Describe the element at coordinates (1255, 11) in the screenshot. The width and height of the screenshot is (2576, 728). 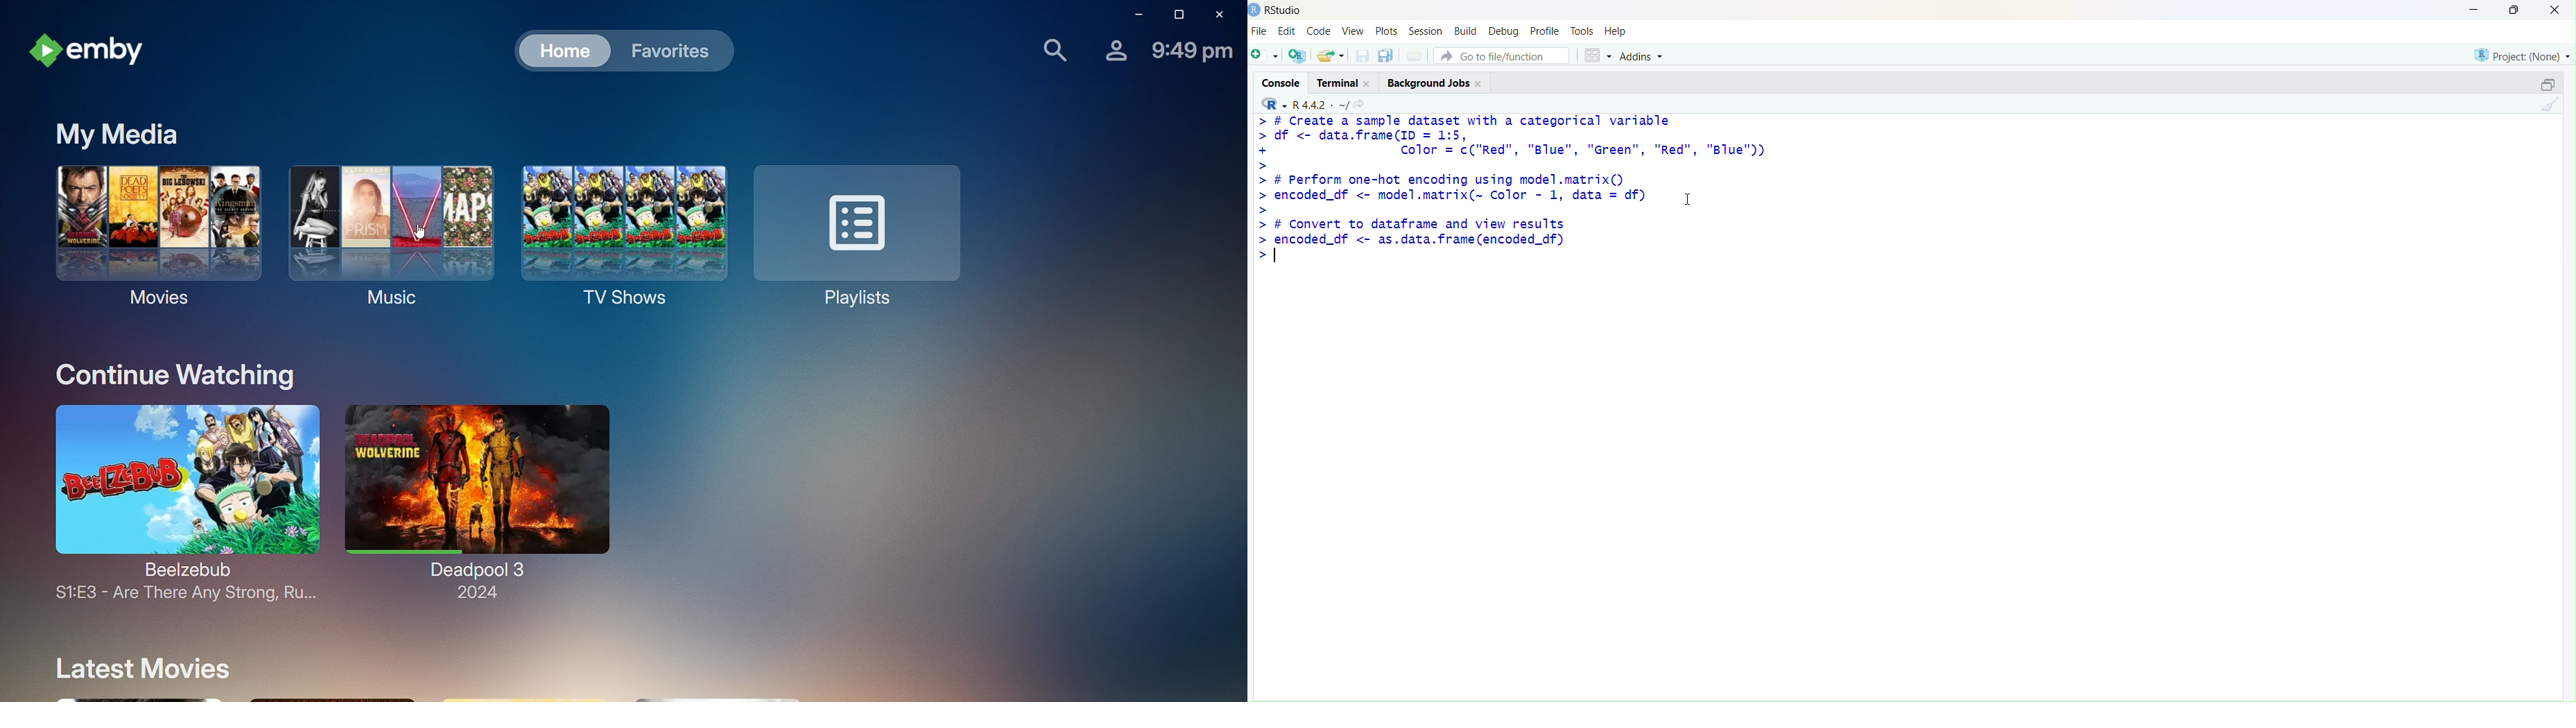
I see `logo` at that location.